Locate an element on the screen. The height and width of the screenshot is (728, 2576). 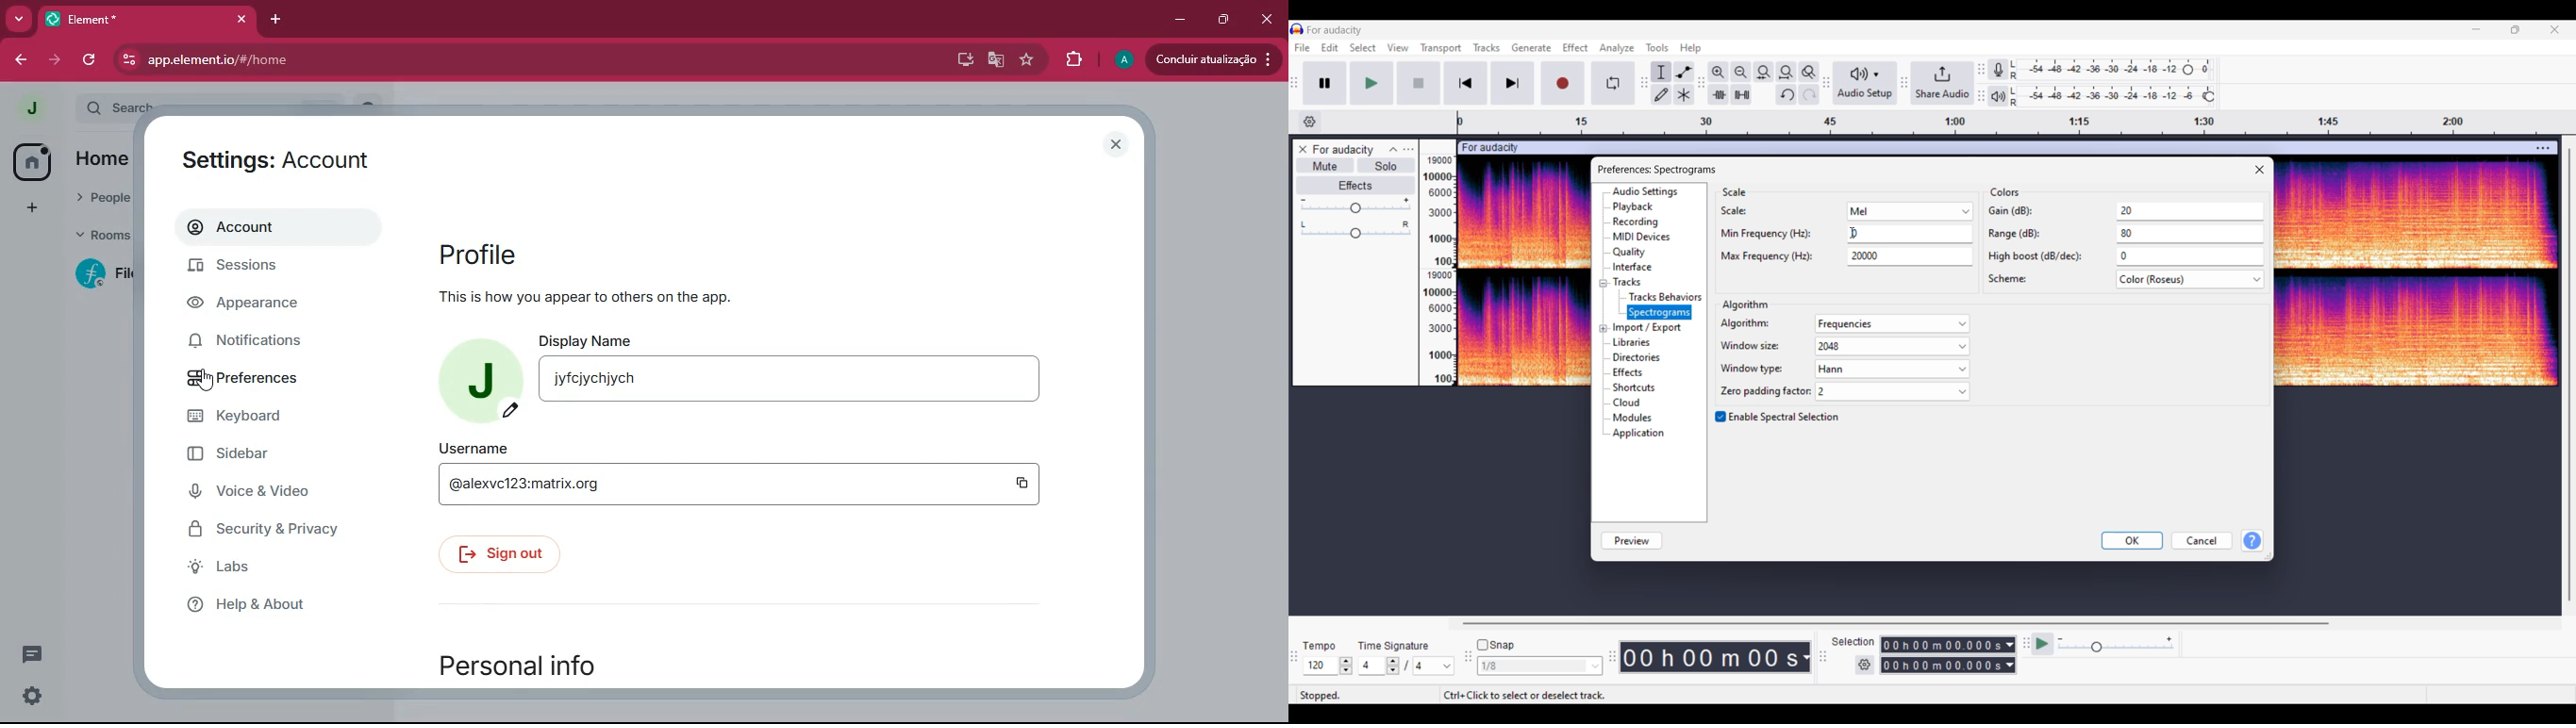
cloud is located at coordinates (1632, 404).